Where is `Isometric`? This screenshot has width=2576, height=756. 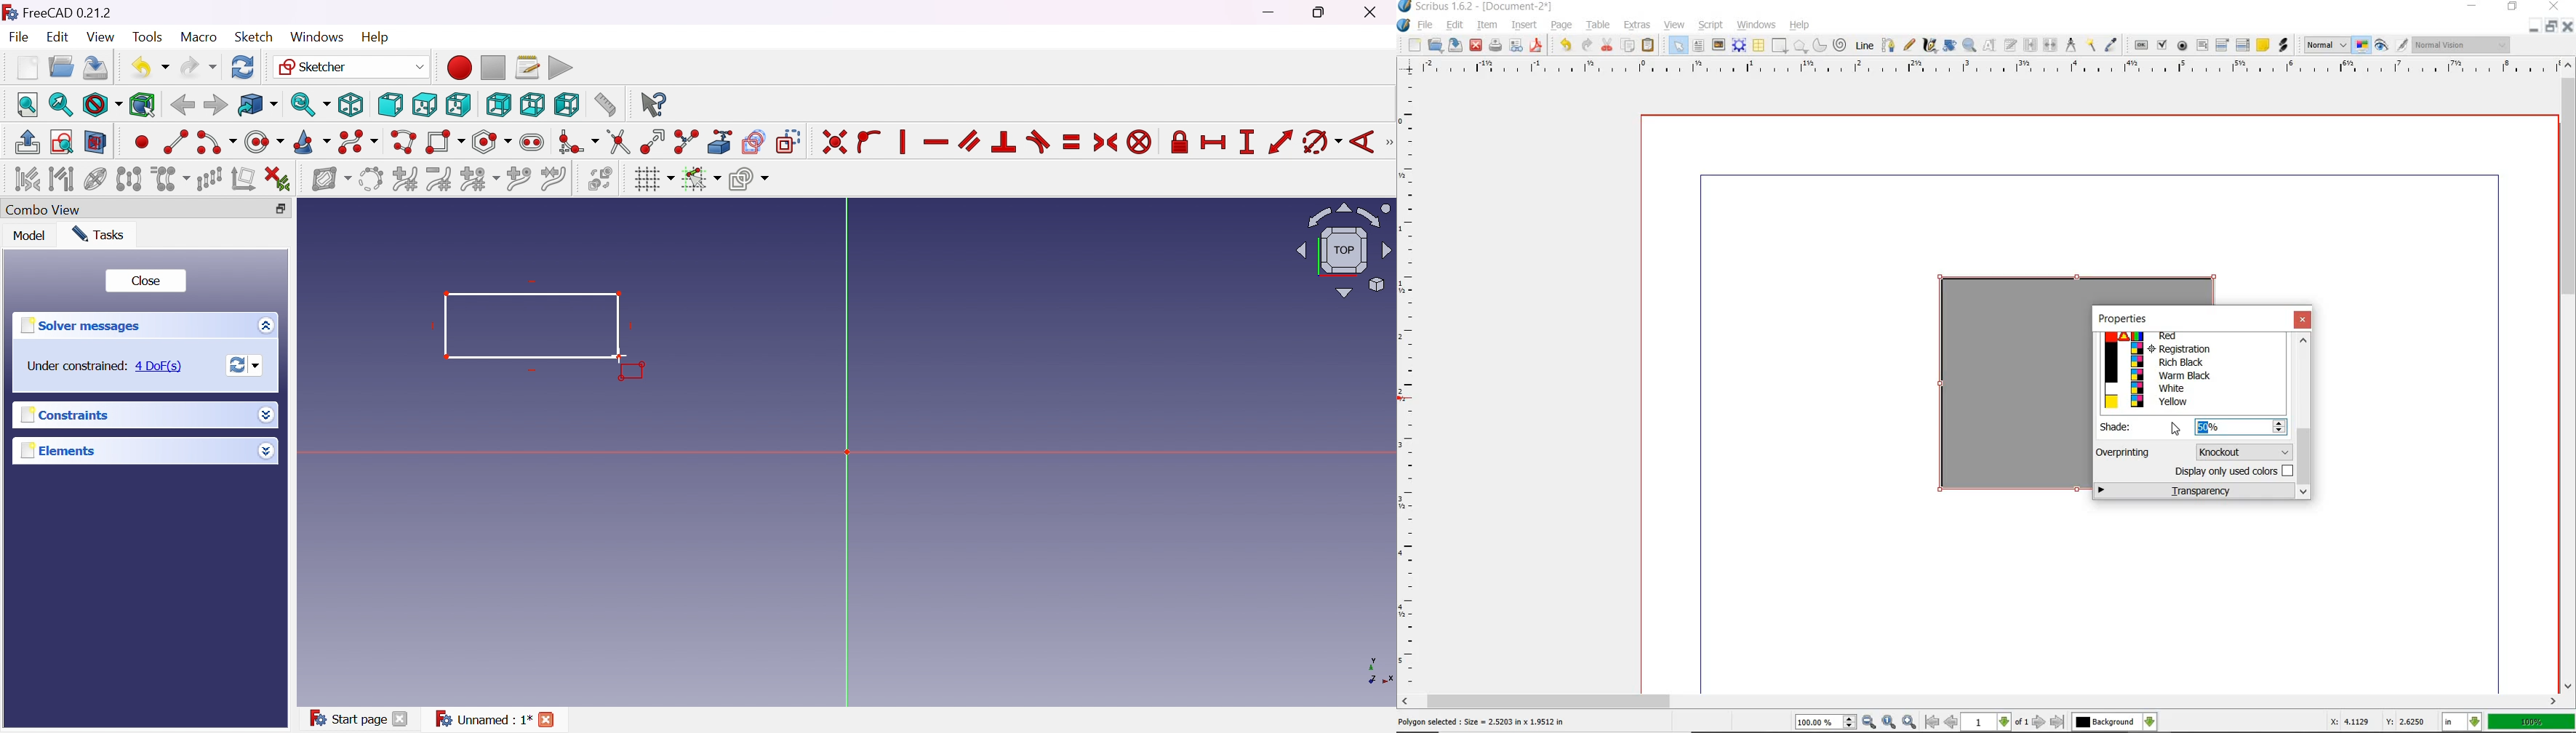
Isometric is located at coordinates (351, 105).